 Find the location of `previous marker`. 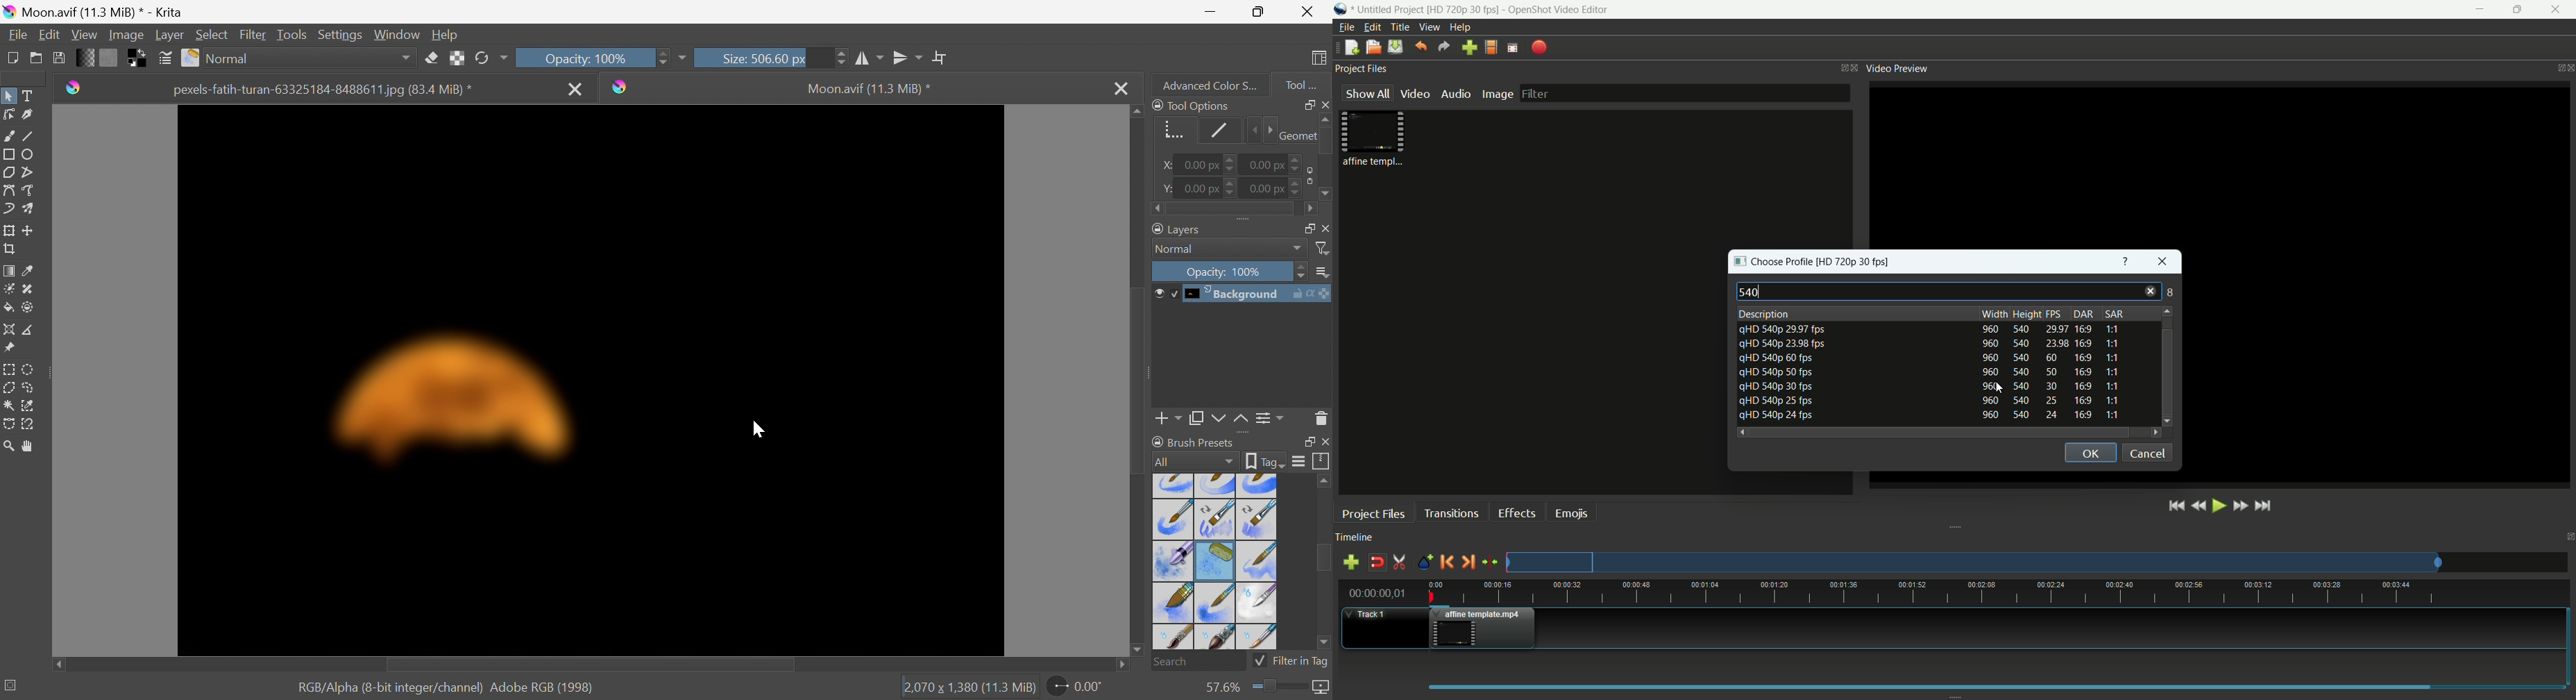

previous marker is located at coordinates (1446, 561).